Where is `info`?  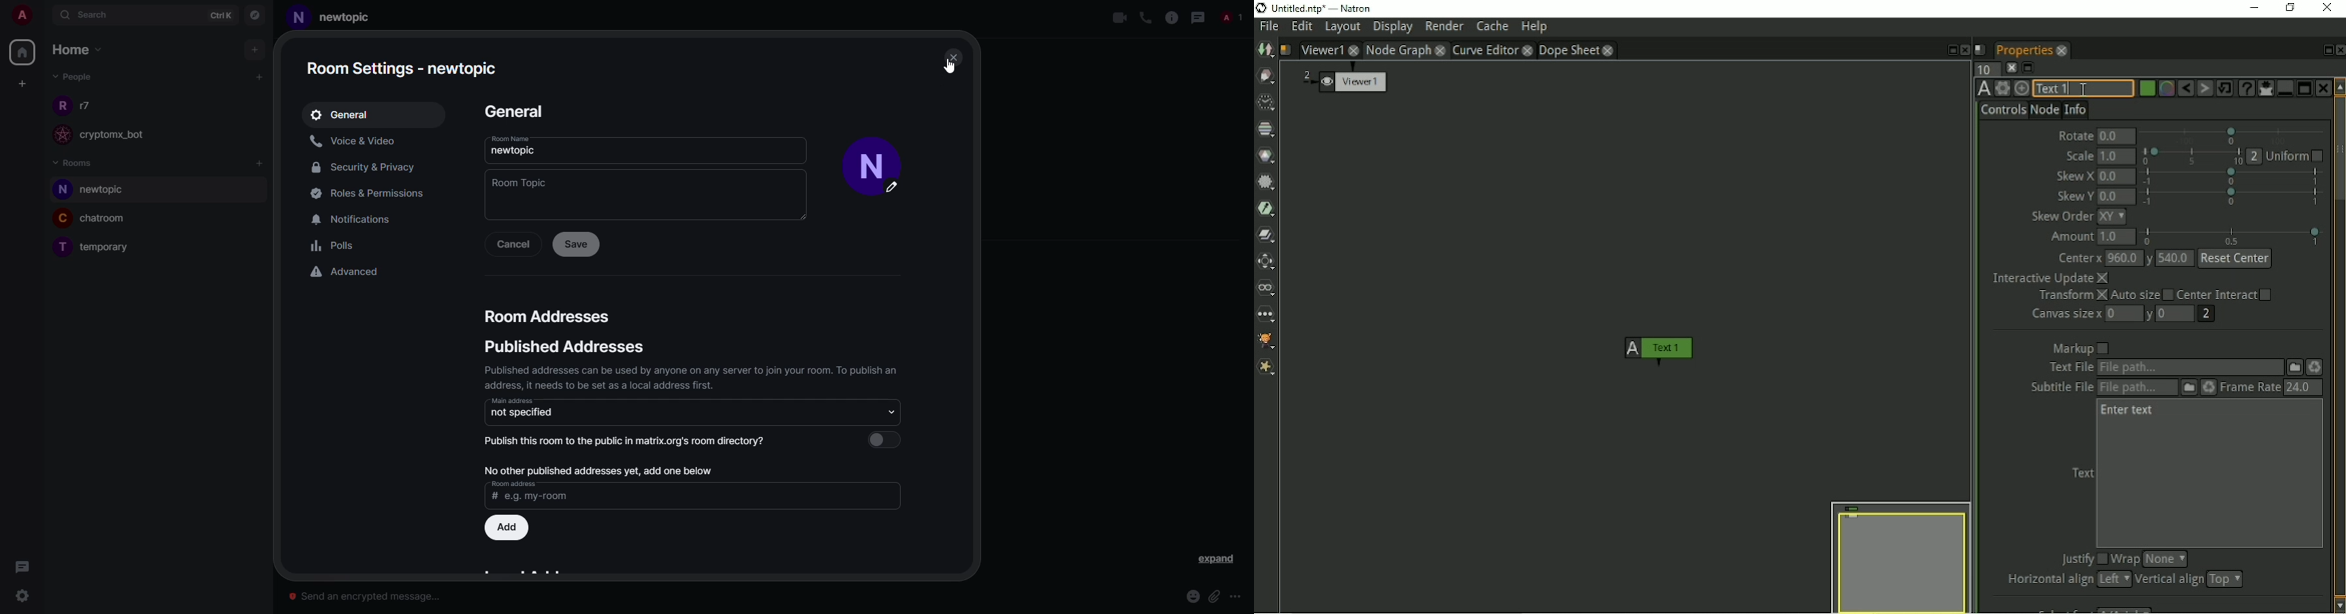
info is located at coordinates (1171, 17).